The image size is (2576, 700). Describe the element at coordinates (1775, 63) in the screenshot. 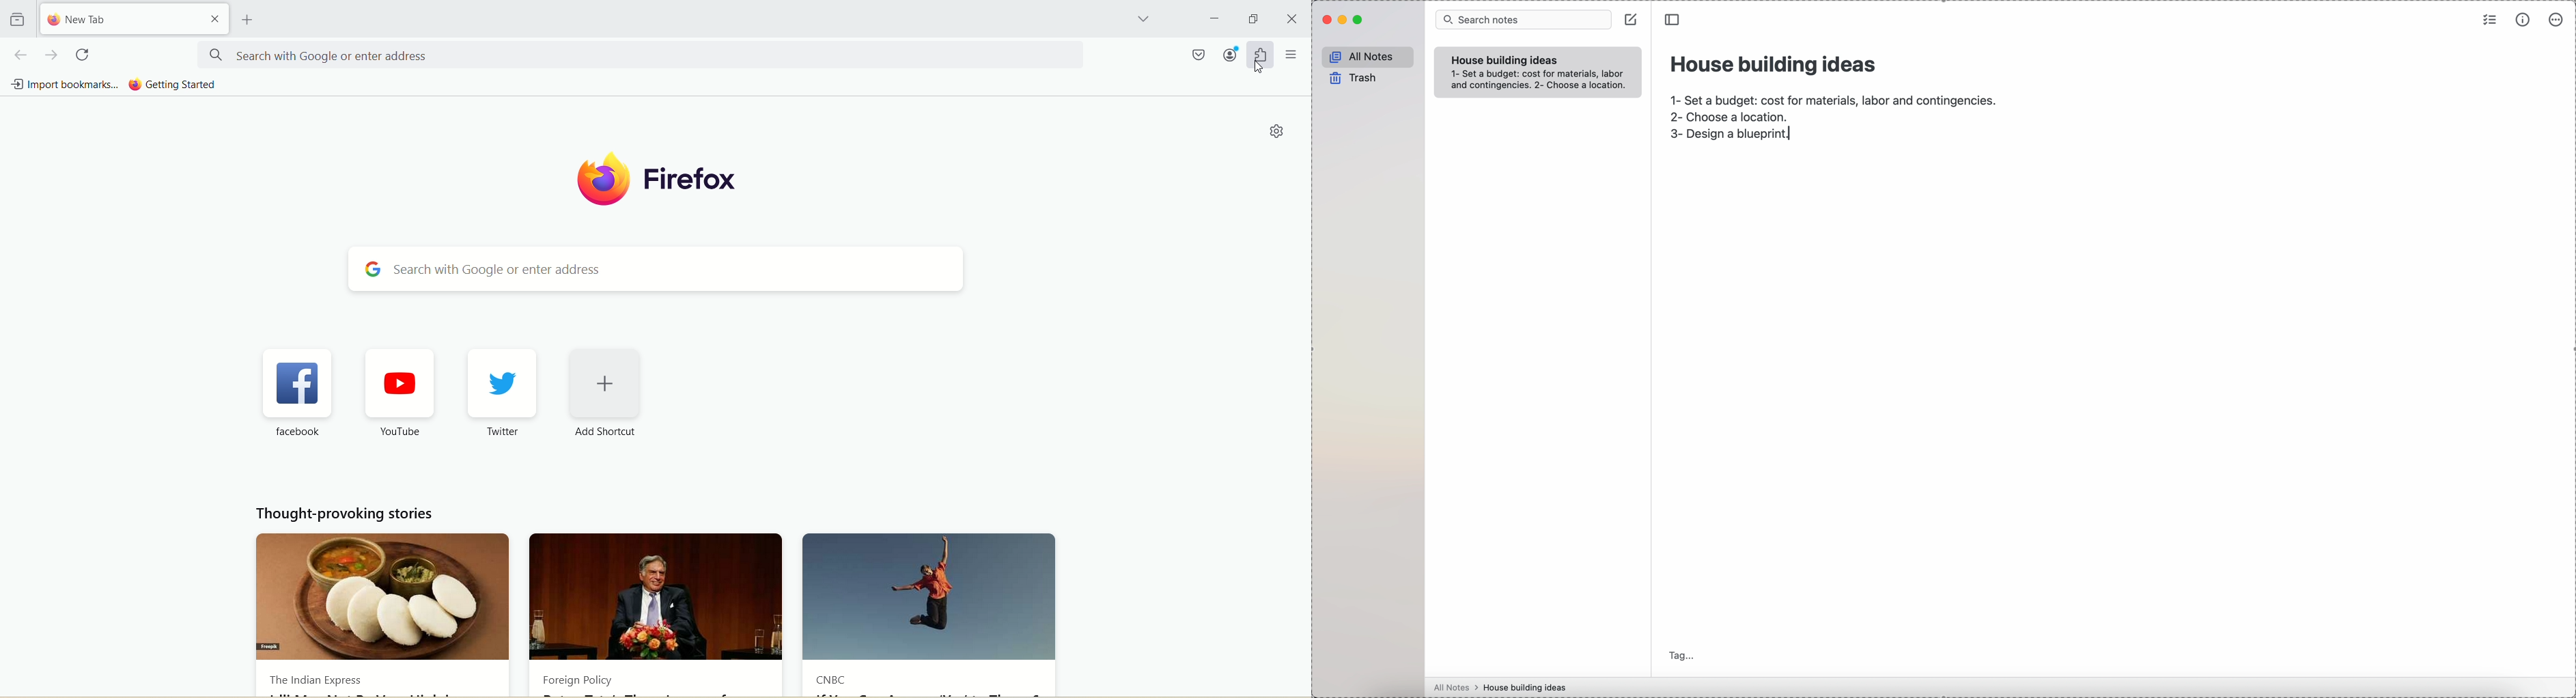

I see `house building ideas` at that location.